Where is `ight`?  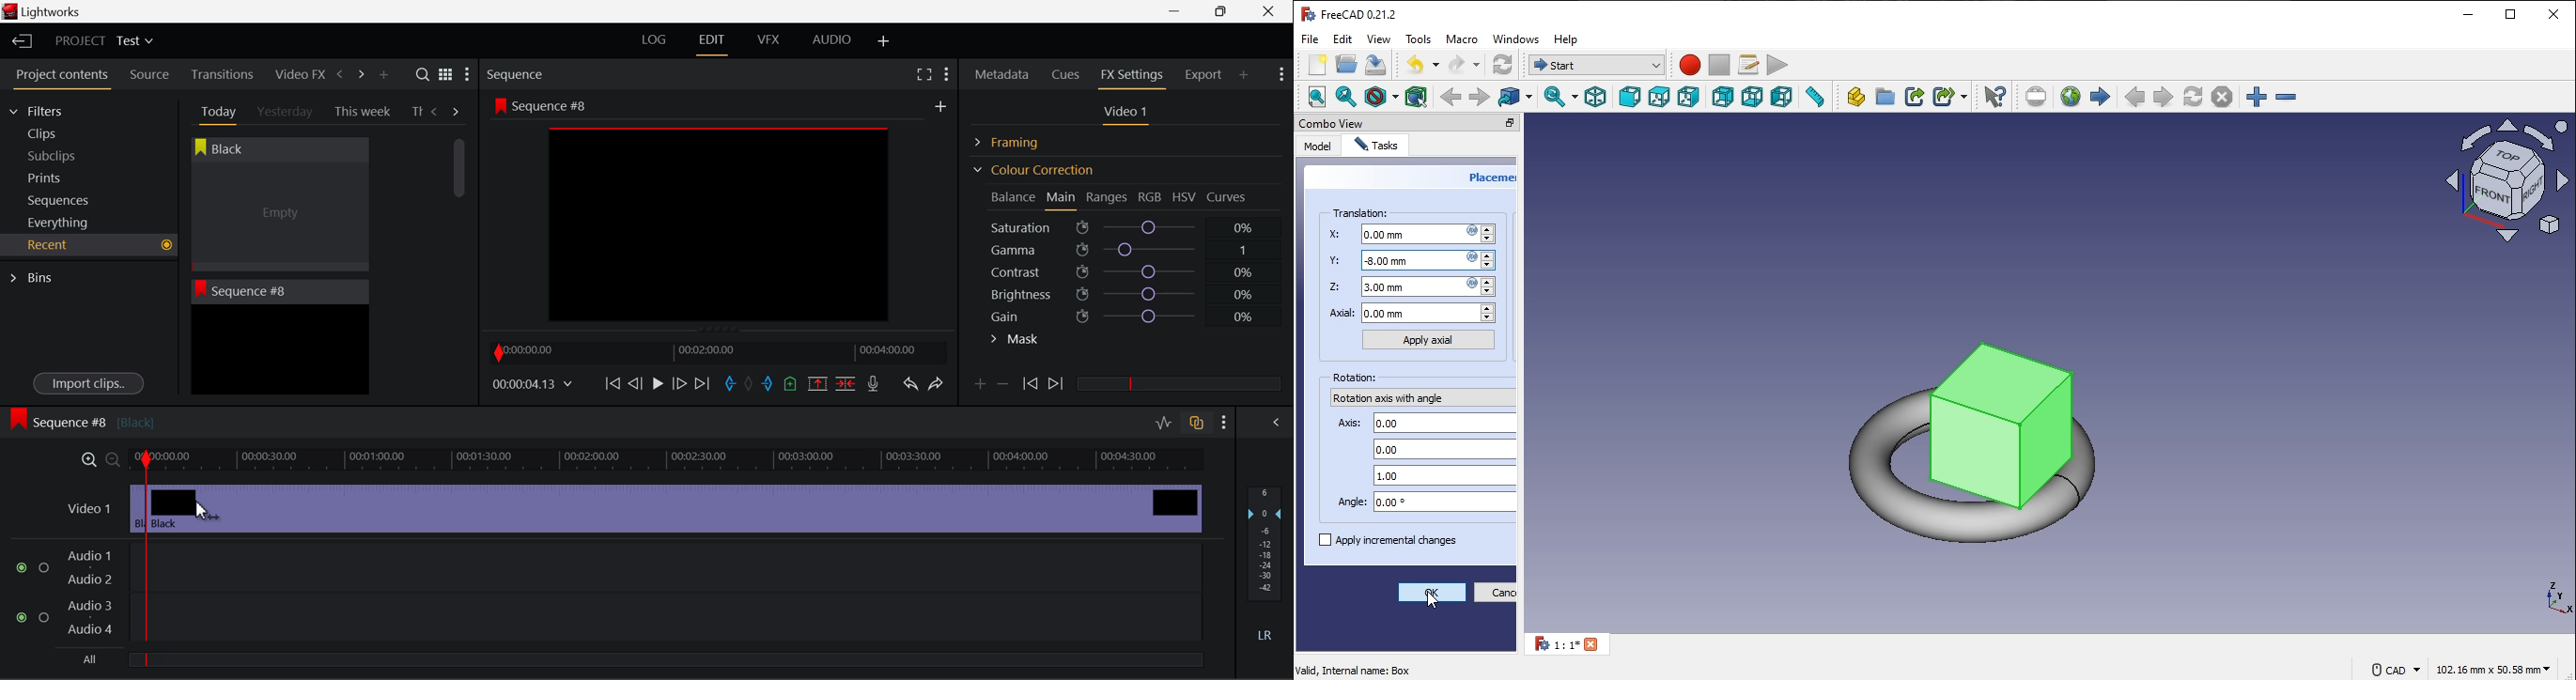
ight is located at coordinates (1690, 99).